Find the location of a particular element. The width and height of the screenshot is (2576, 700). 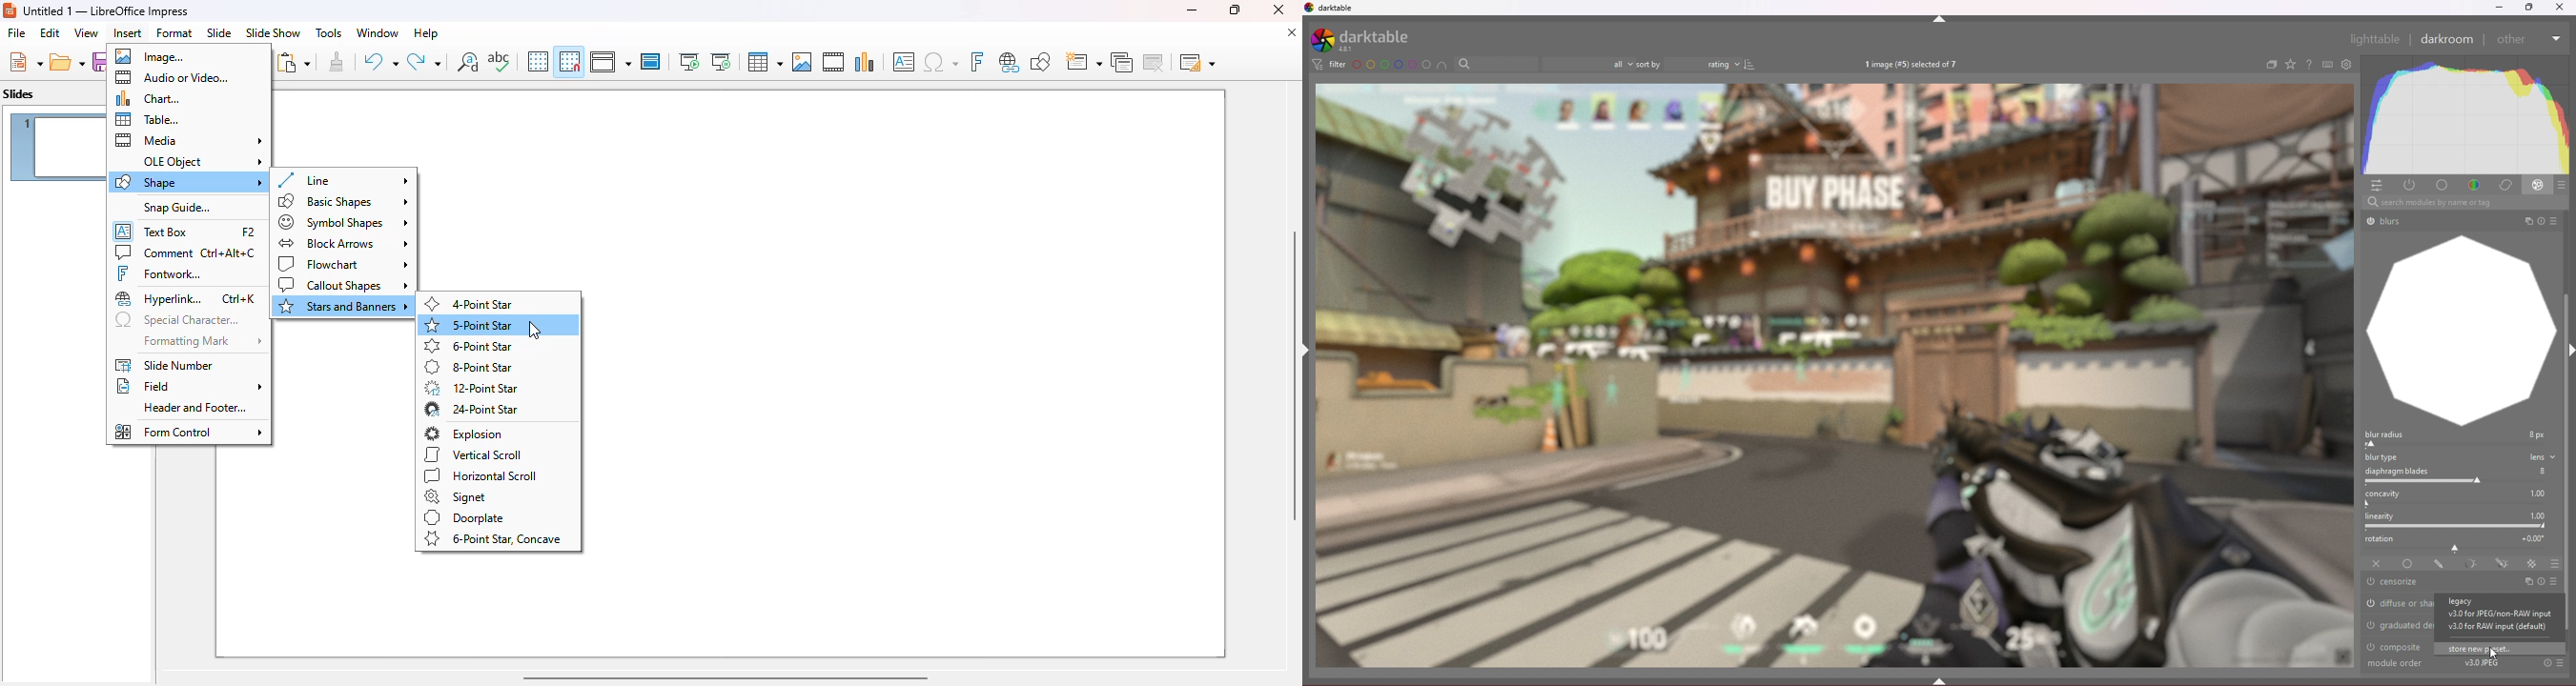

close is located at coordinates (1278, 10).